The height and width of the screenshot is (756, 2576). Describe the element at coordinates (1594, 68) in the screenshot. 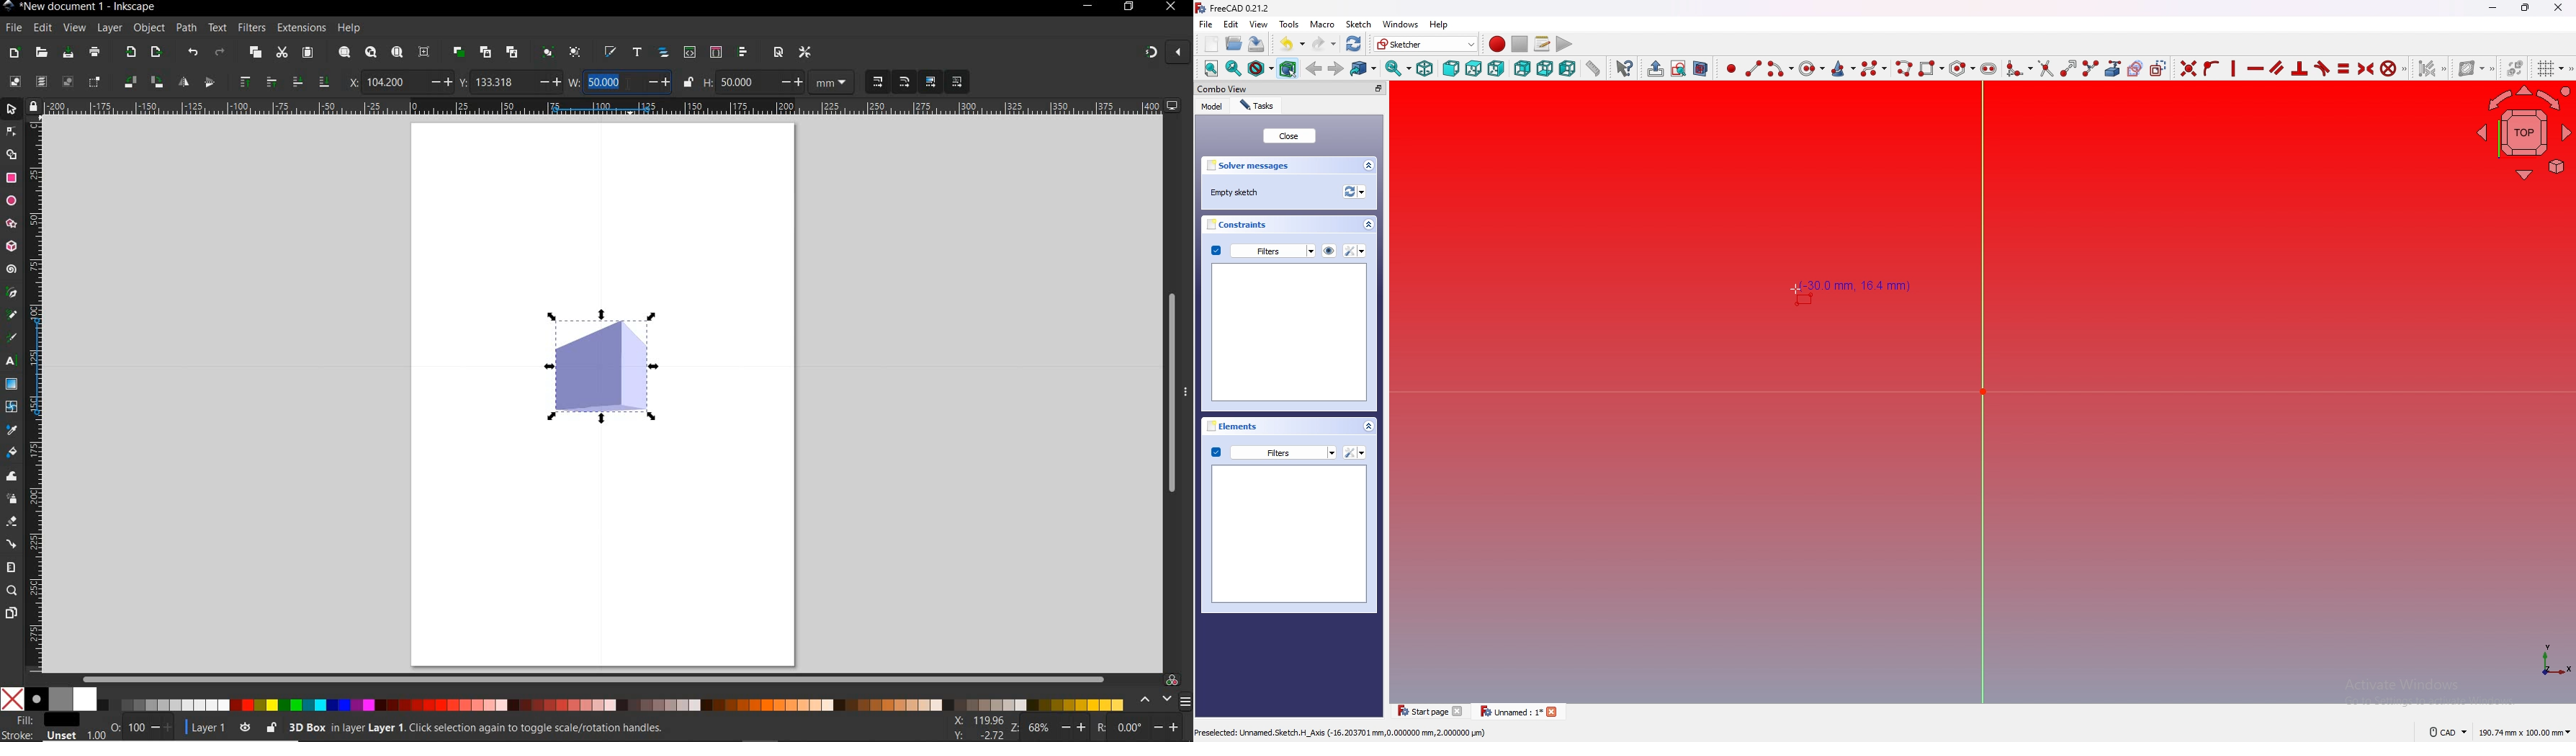

I see `measure distance` at that location.